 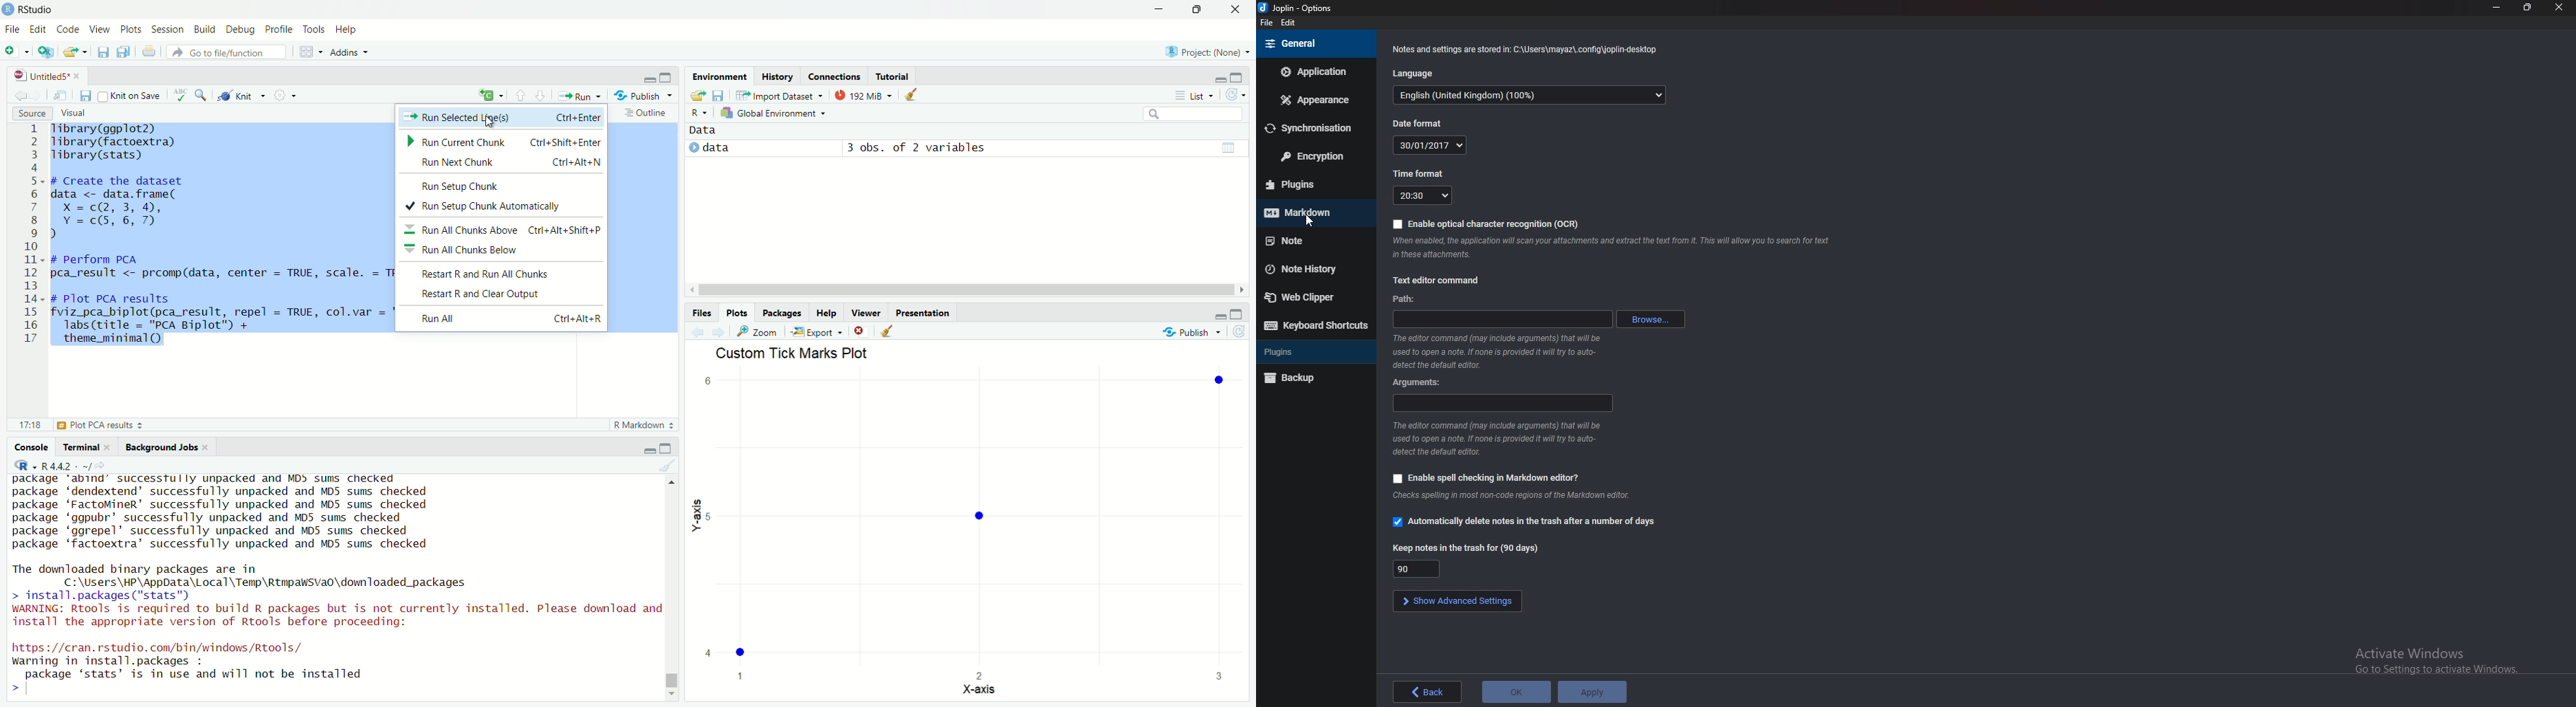 I want to click on go forward, so click(x=542, y=94).